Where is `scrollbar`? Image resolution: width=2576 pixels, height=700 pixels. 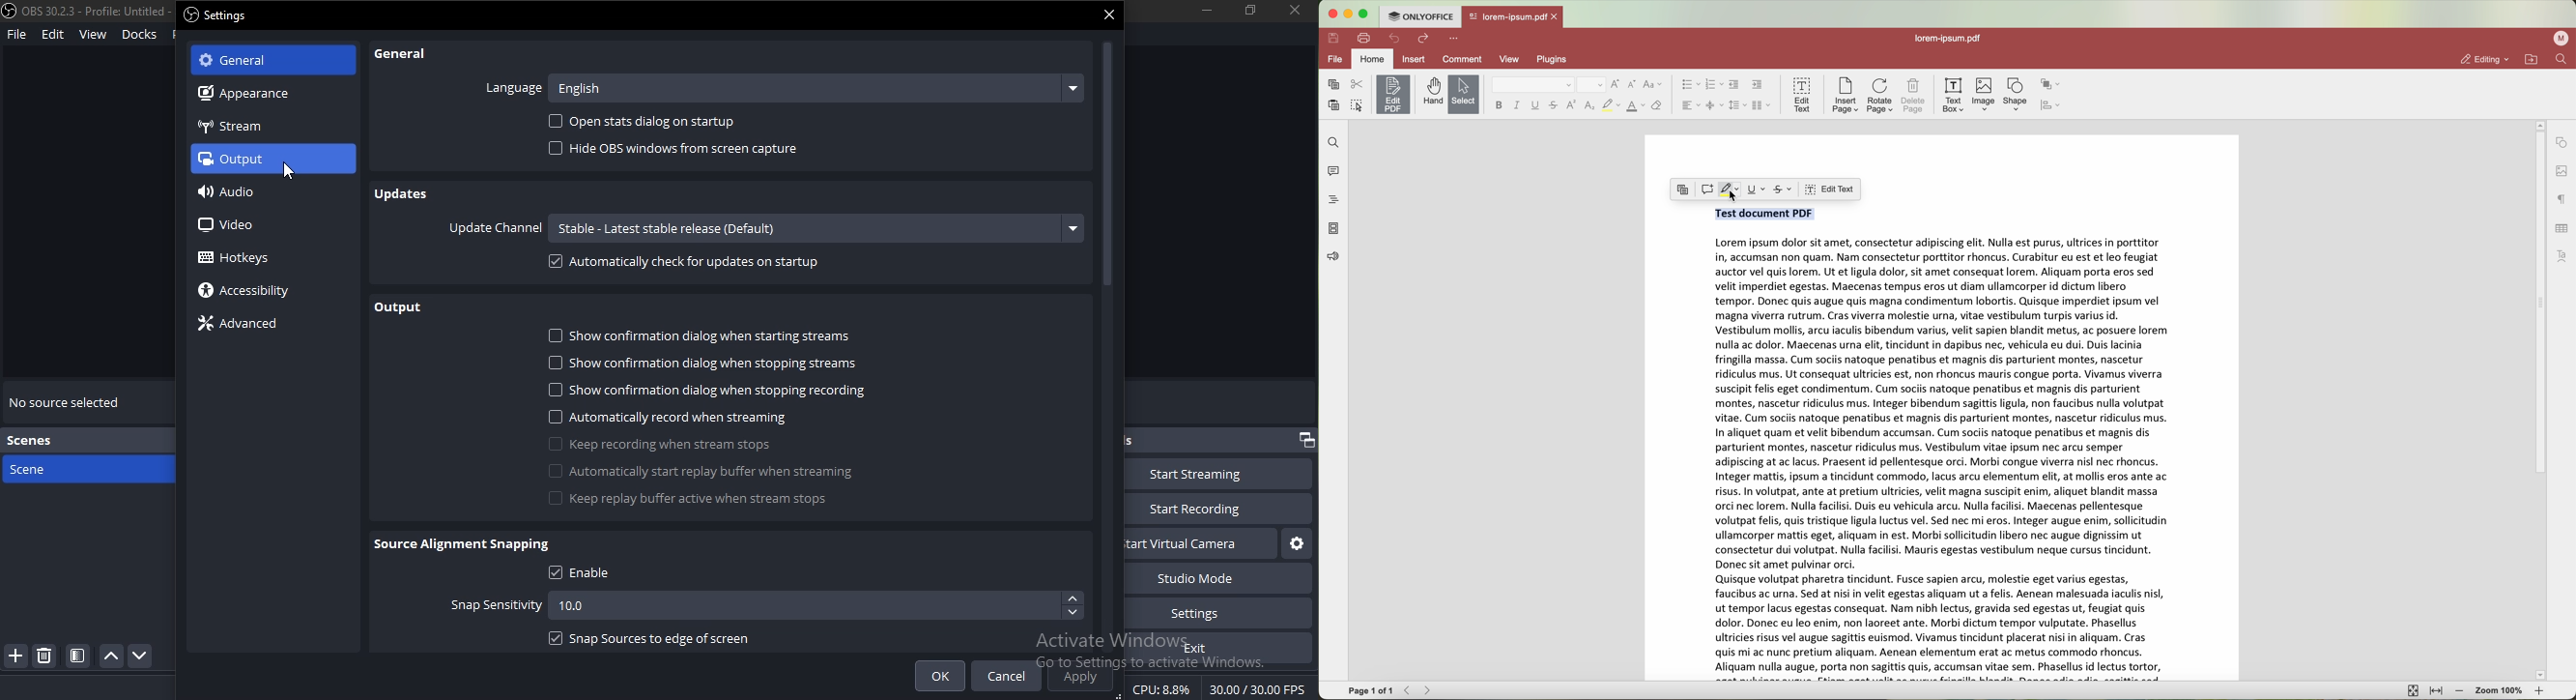 scrollbar is located at coordinates (1108, 343).